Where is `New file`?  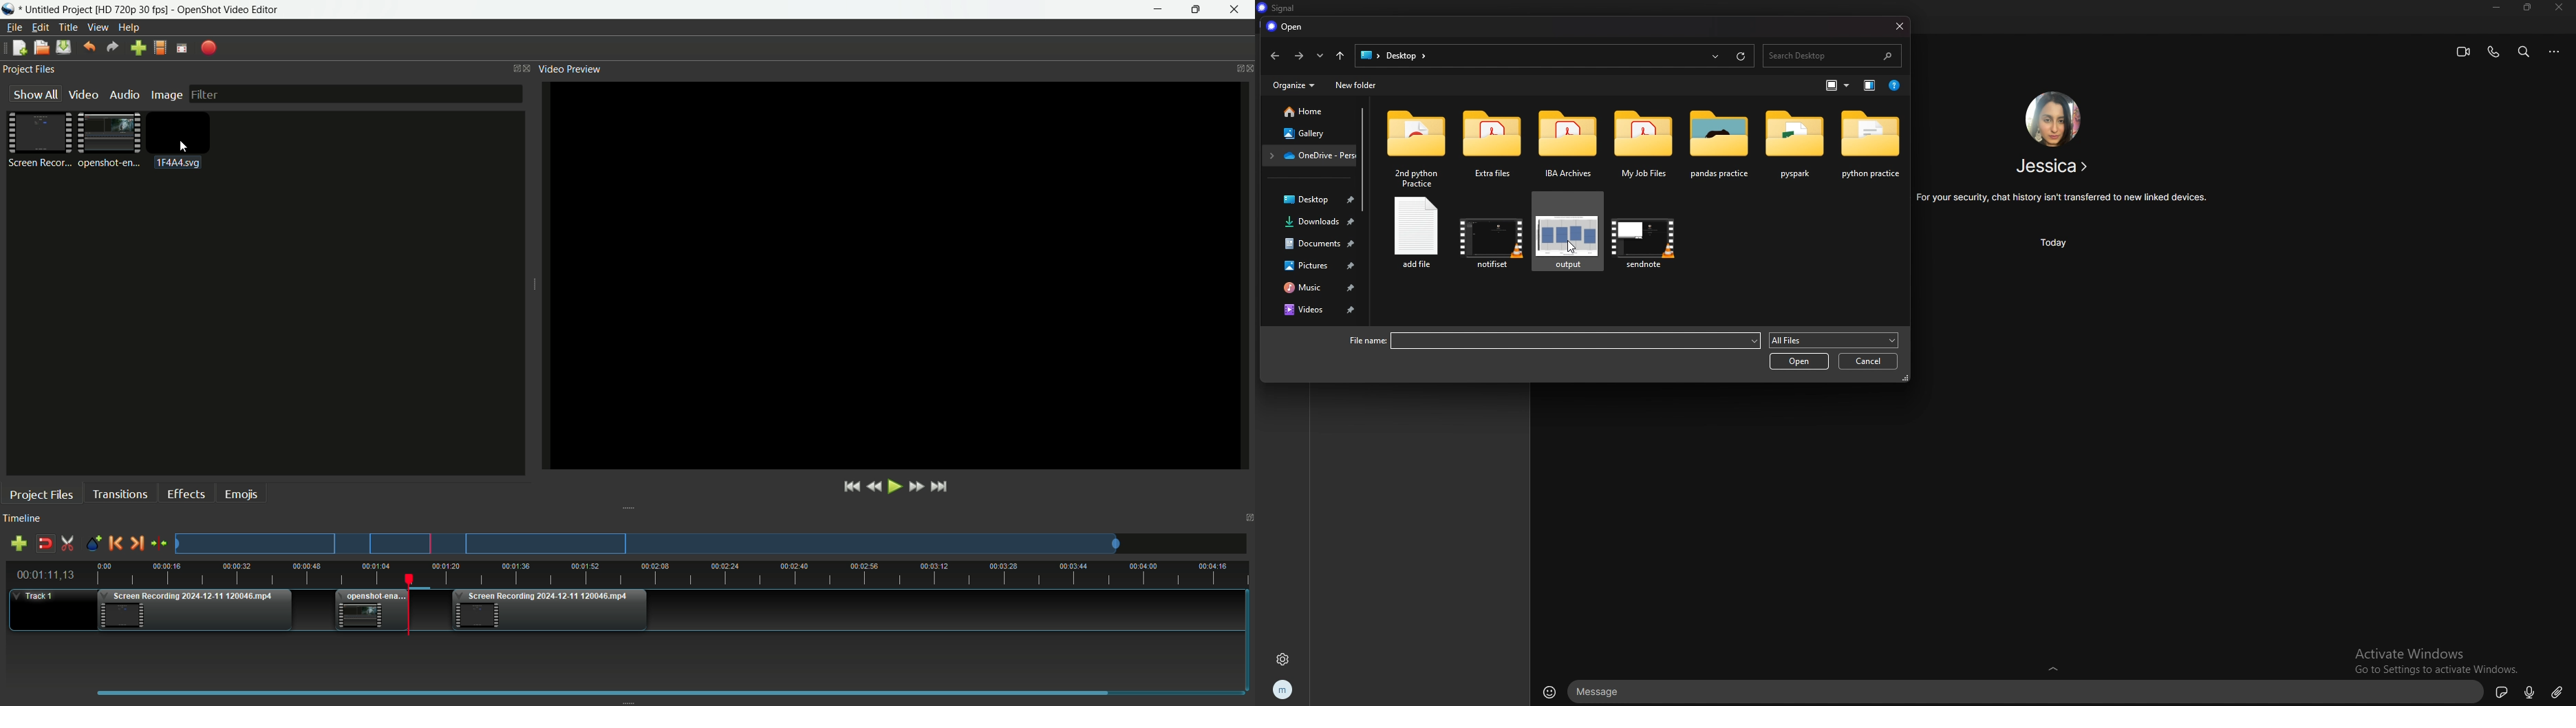 New file is located at coordinates (16, 49).